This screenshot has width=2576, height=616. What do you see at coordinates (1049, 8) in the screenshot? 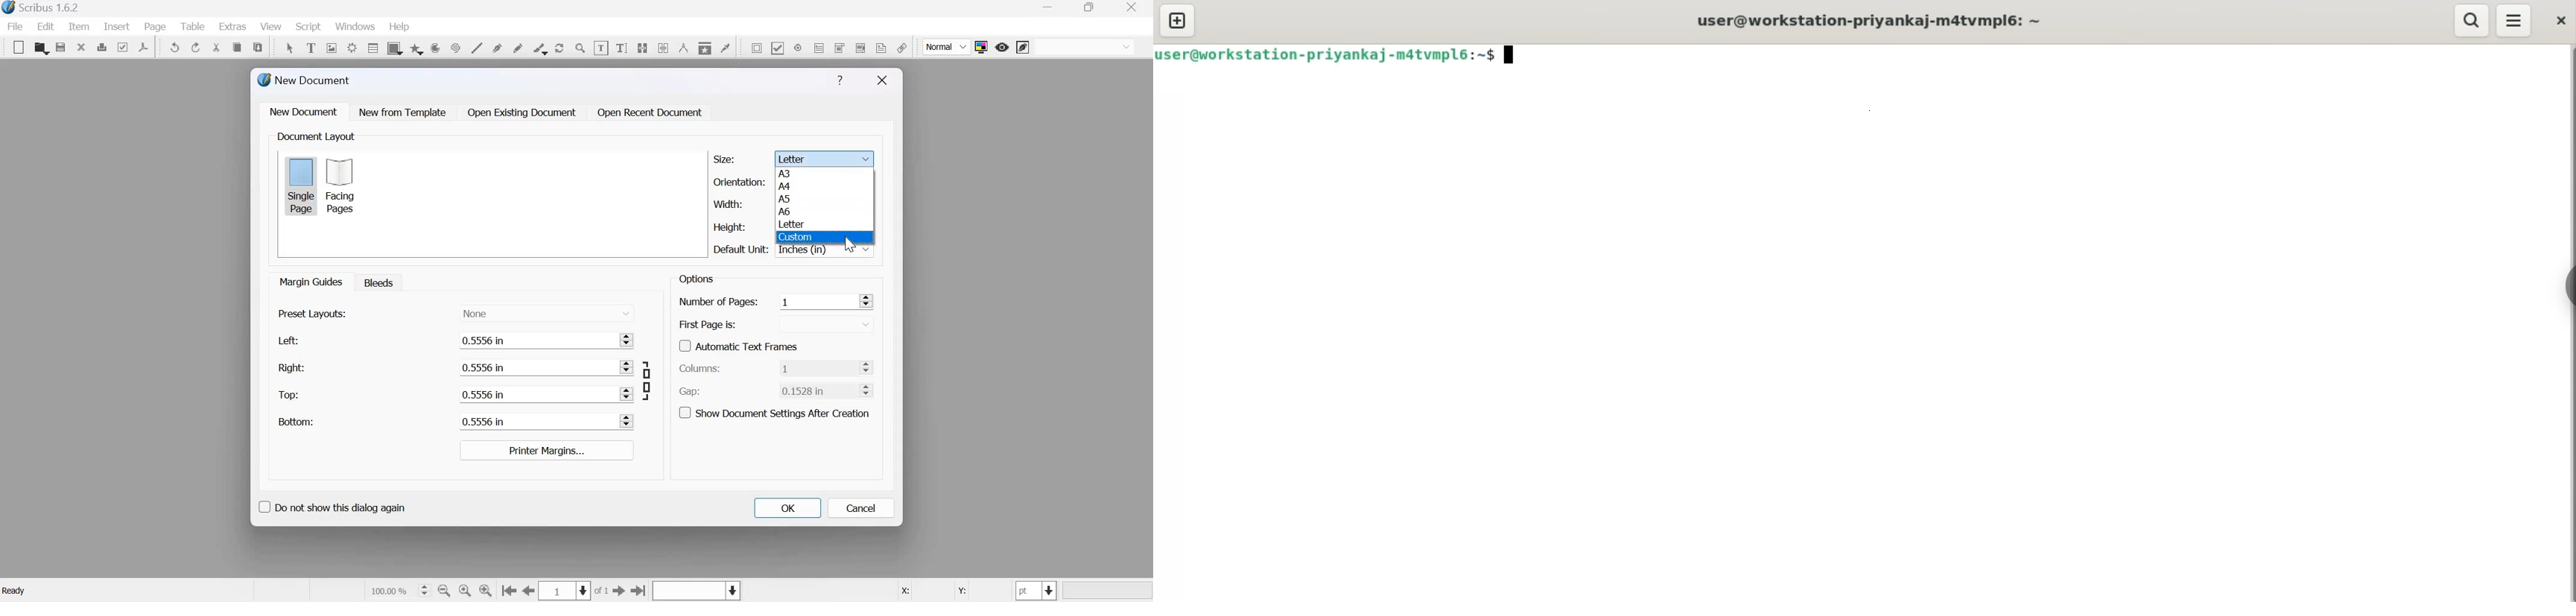
I see `minimize` at bounding box center [1049, 8].